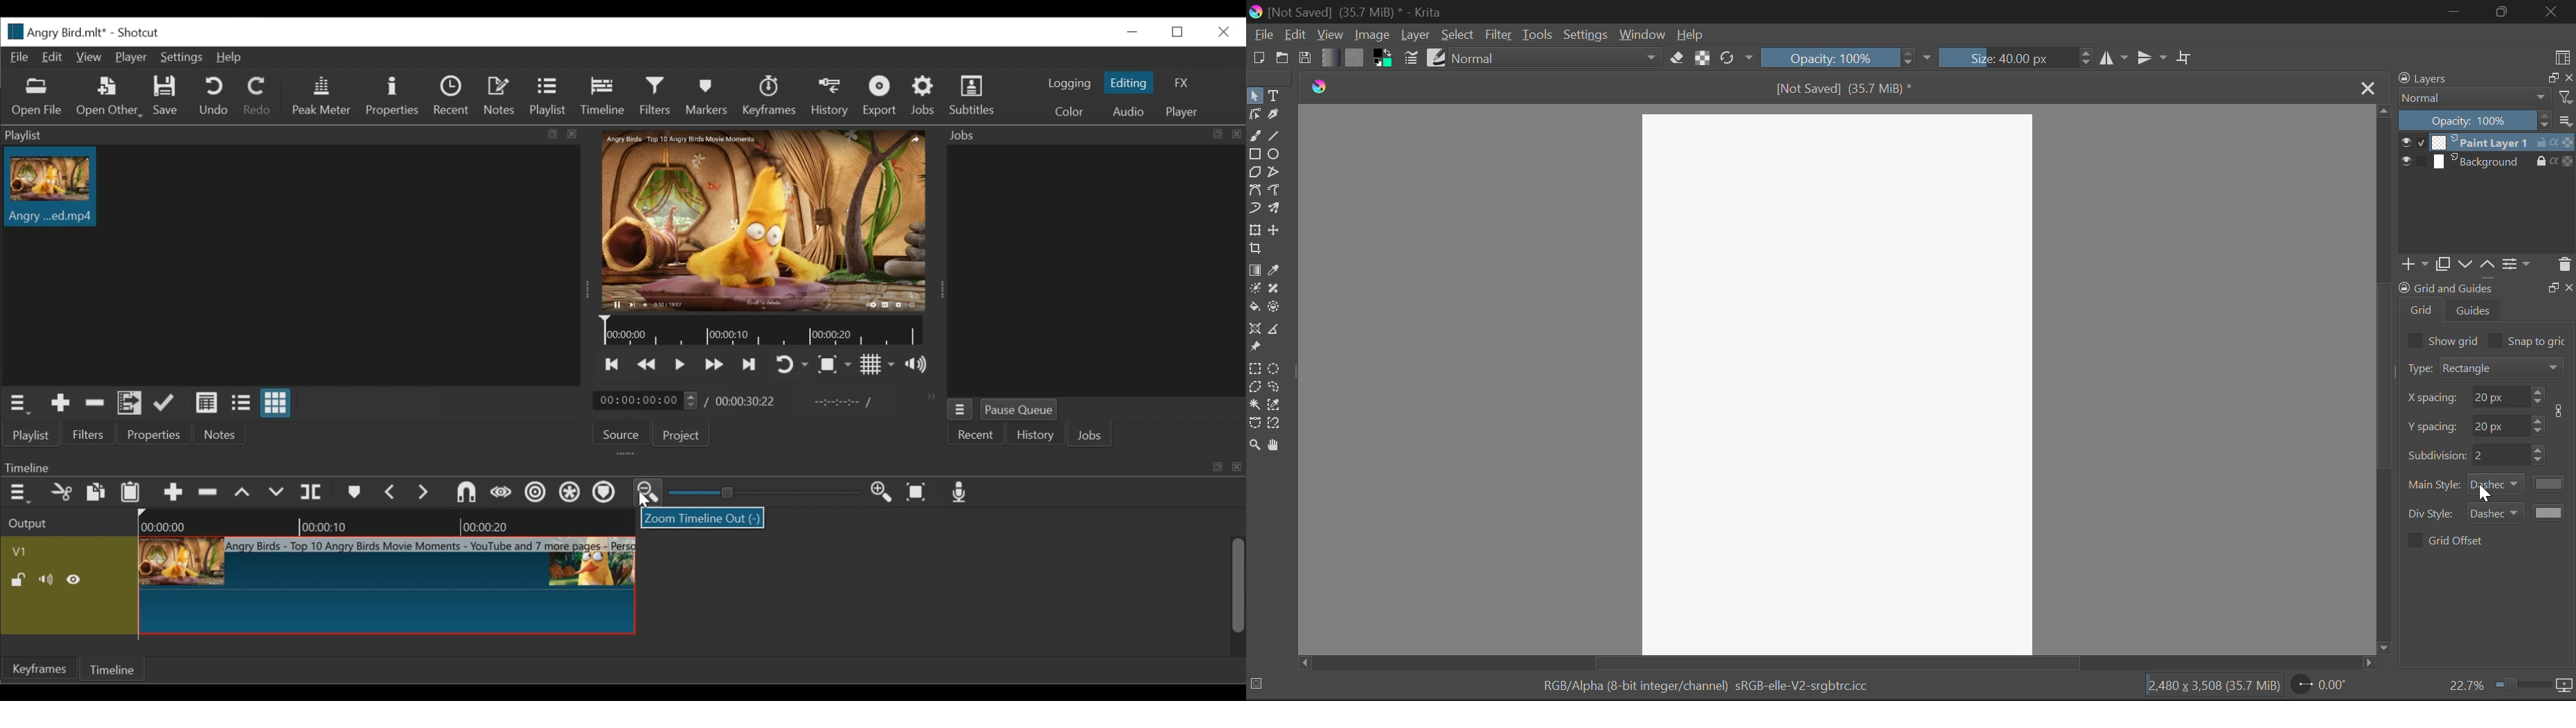 This screenshot has width=2576, height=728. Describe the element at coordinates (879, 366) in the screenshot. I see `Toggle display grid on player` at that location.